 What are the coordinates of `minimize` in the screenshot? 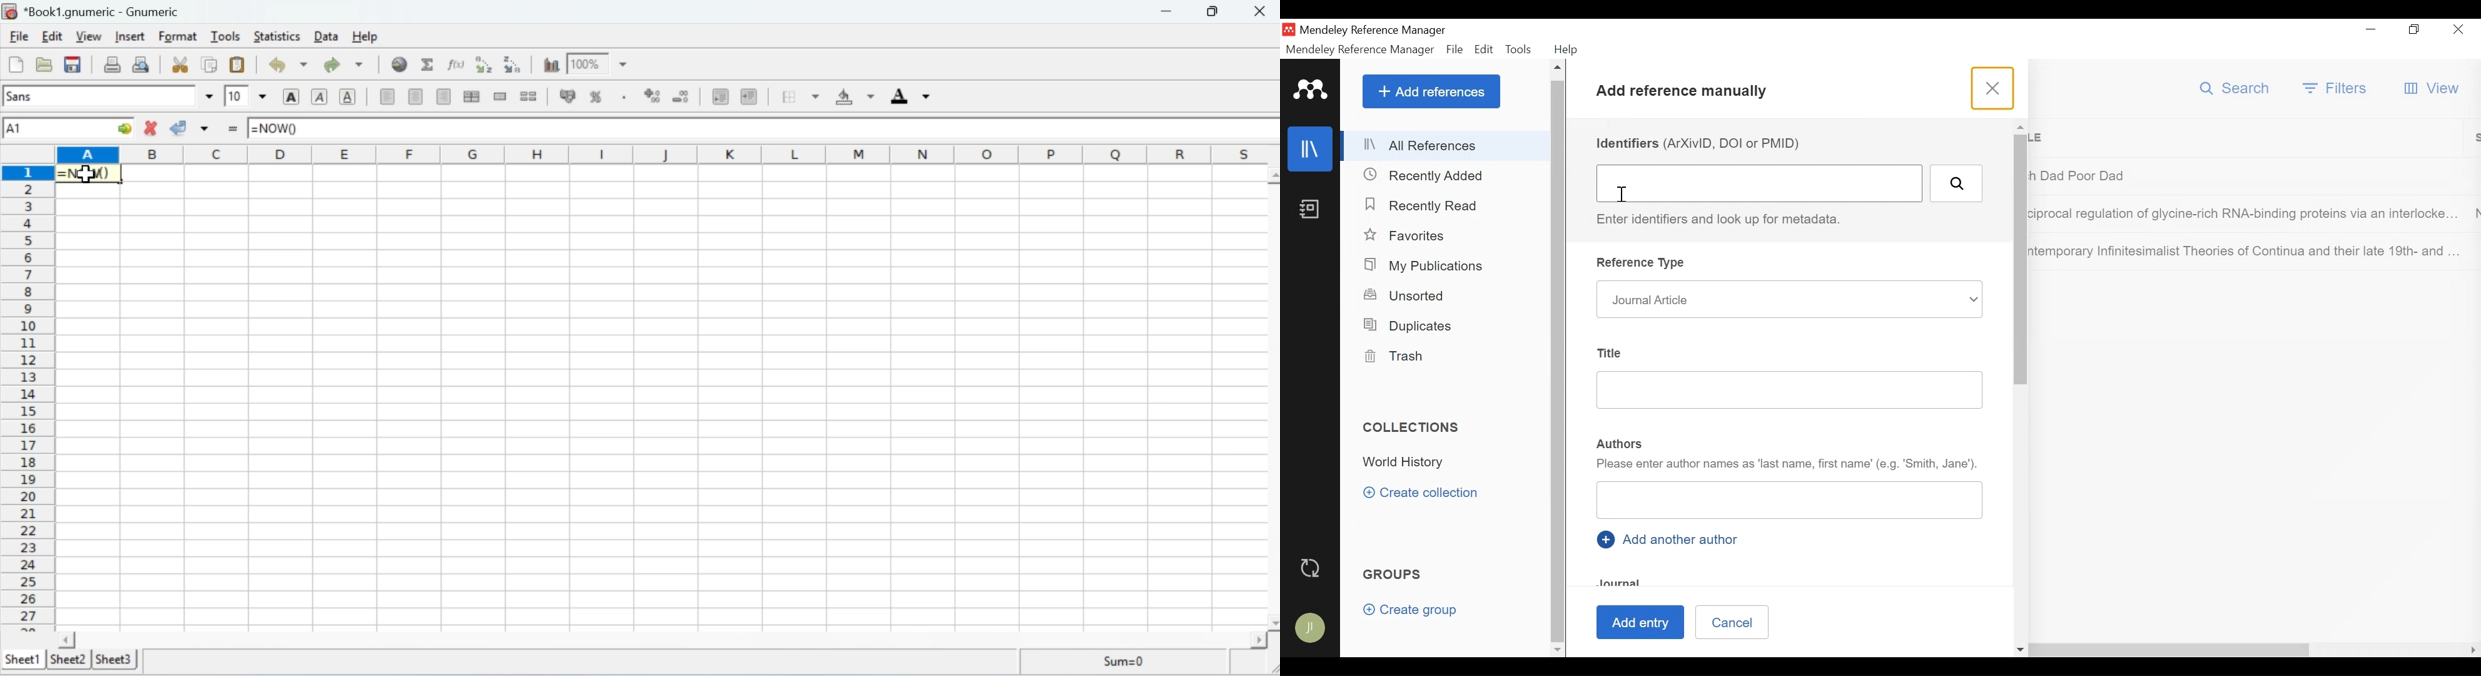 It's located at (2372, 29).